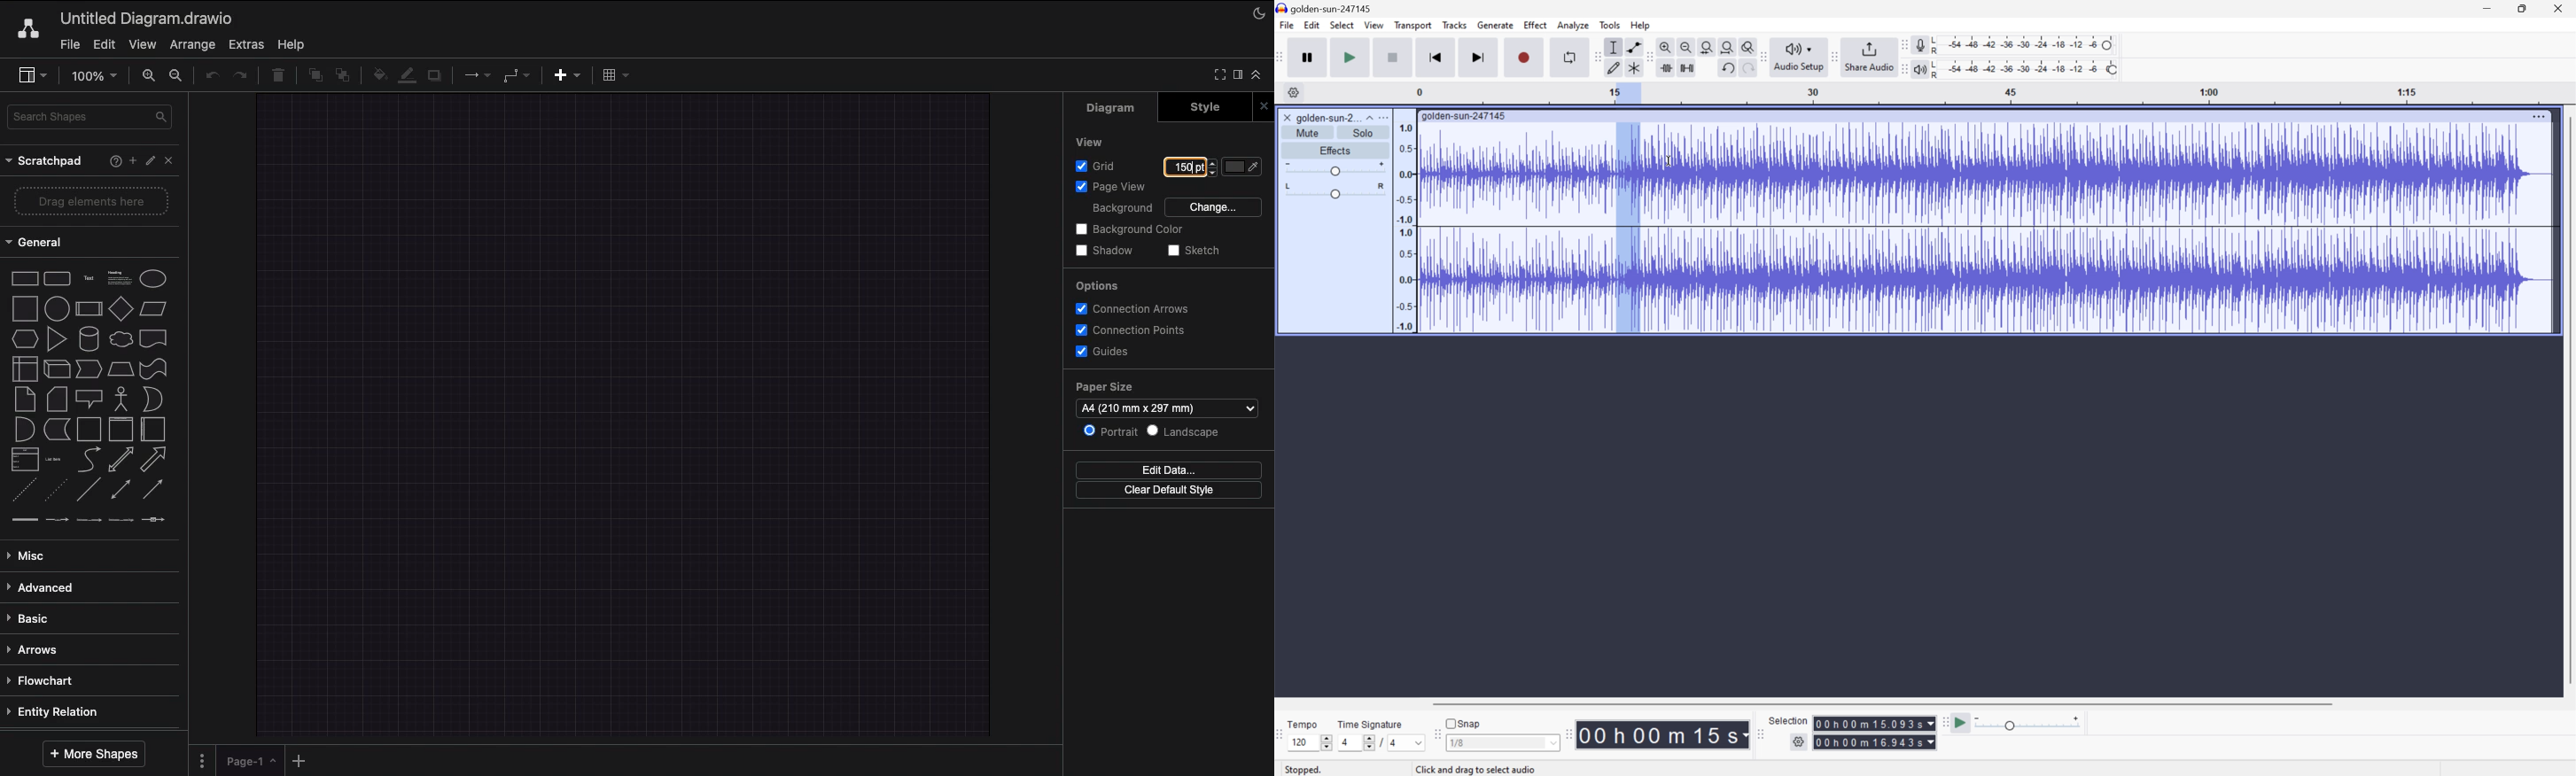 This screenshot has width=2576, height=784. What do you see at coordinates (1189, 167) in the screenshot?
I see `Changed to 150 pt` at bounding box center [1189, 167].